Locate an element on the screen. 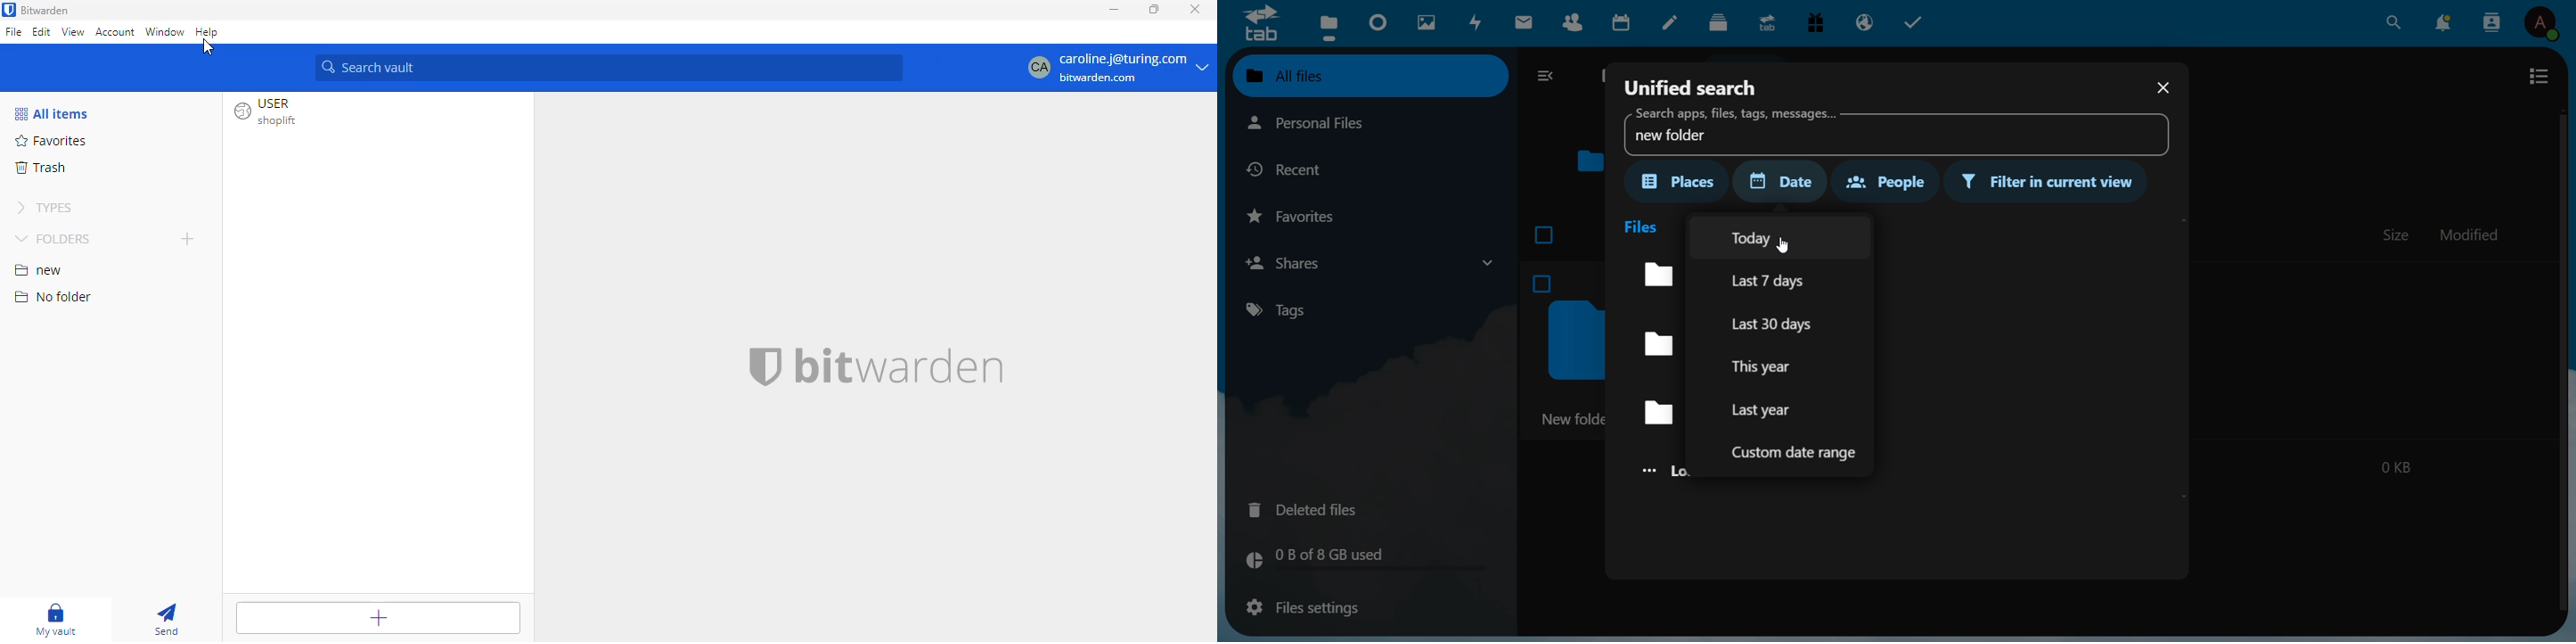 This screenshot has height=644, width=2576. checkbox is located at coordinates (1546, 232).